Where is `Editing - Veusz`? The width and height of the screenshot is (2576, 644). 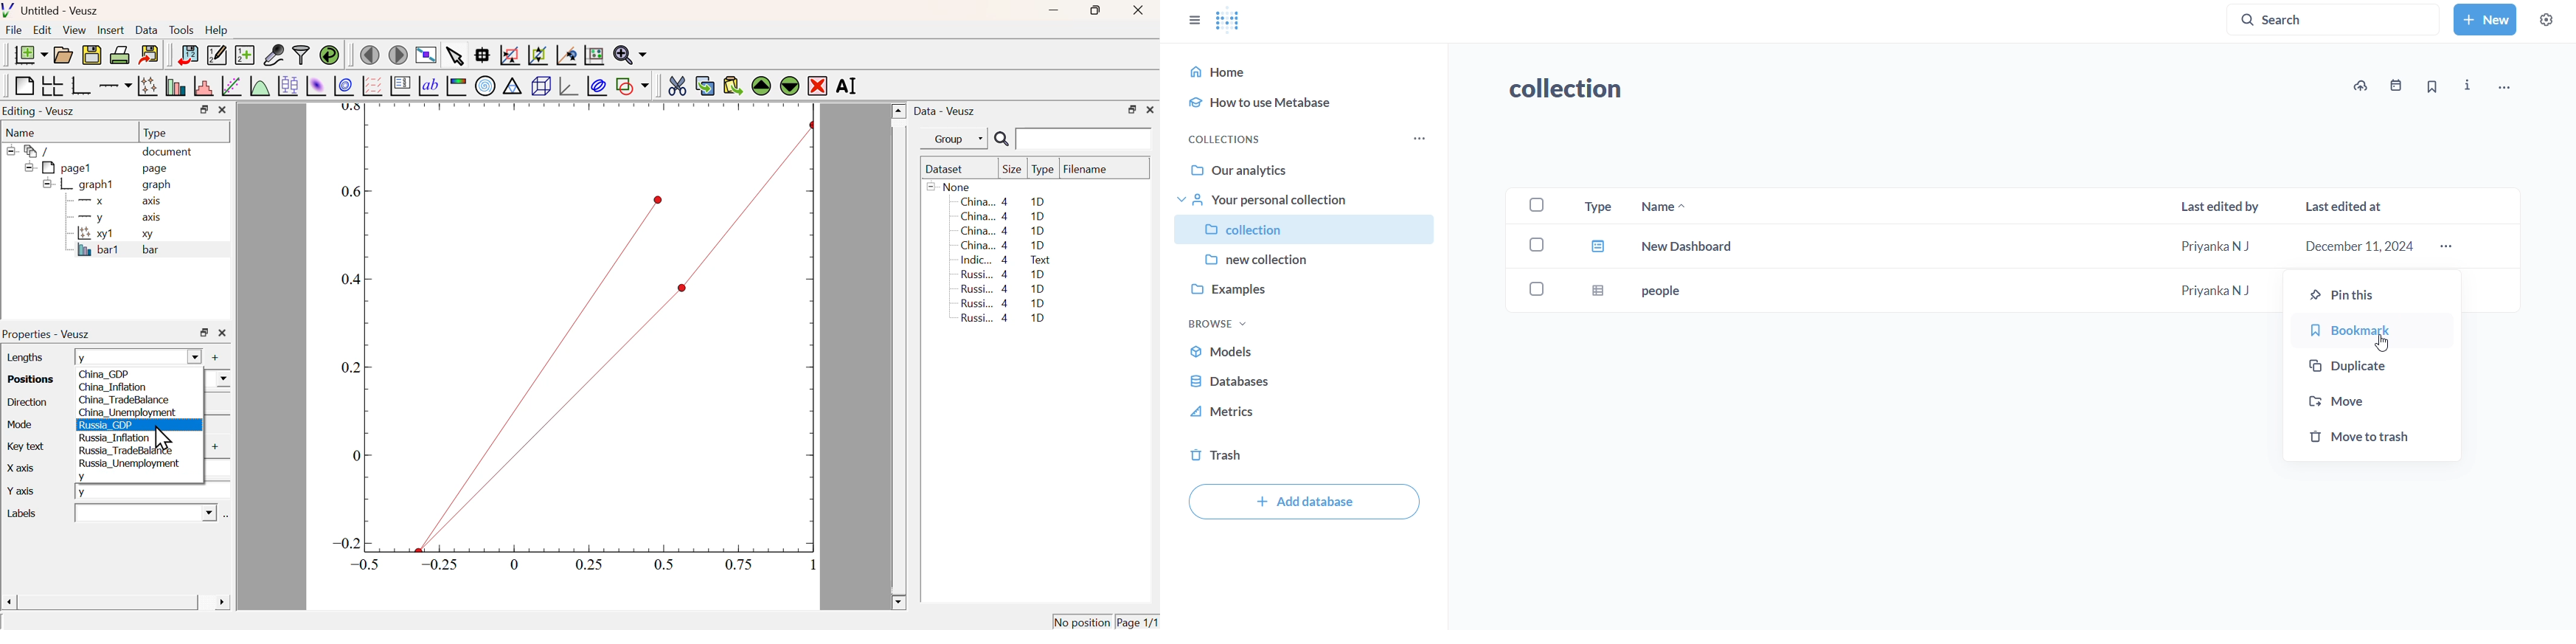
Editing - Veusz is located at coordinates (40, 112).